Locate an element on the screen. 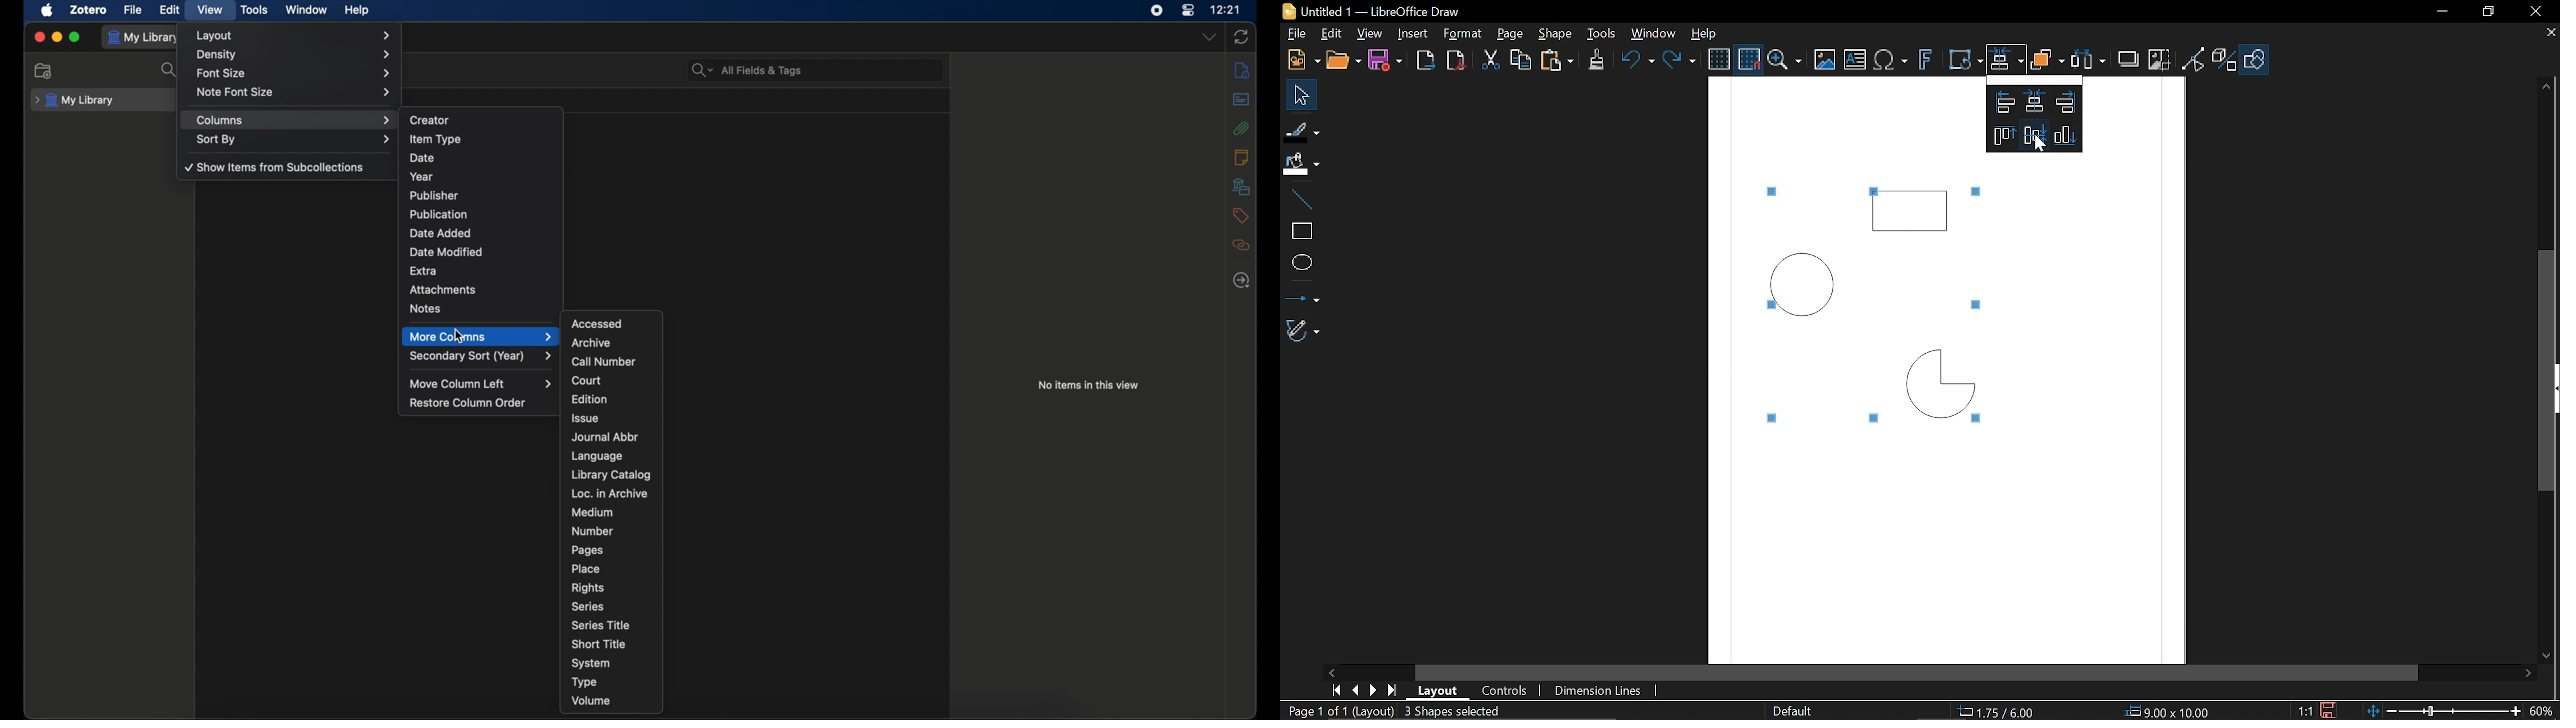 This screenshot has width=2576, height=728. Move right is located at coordinates (2528, 676).